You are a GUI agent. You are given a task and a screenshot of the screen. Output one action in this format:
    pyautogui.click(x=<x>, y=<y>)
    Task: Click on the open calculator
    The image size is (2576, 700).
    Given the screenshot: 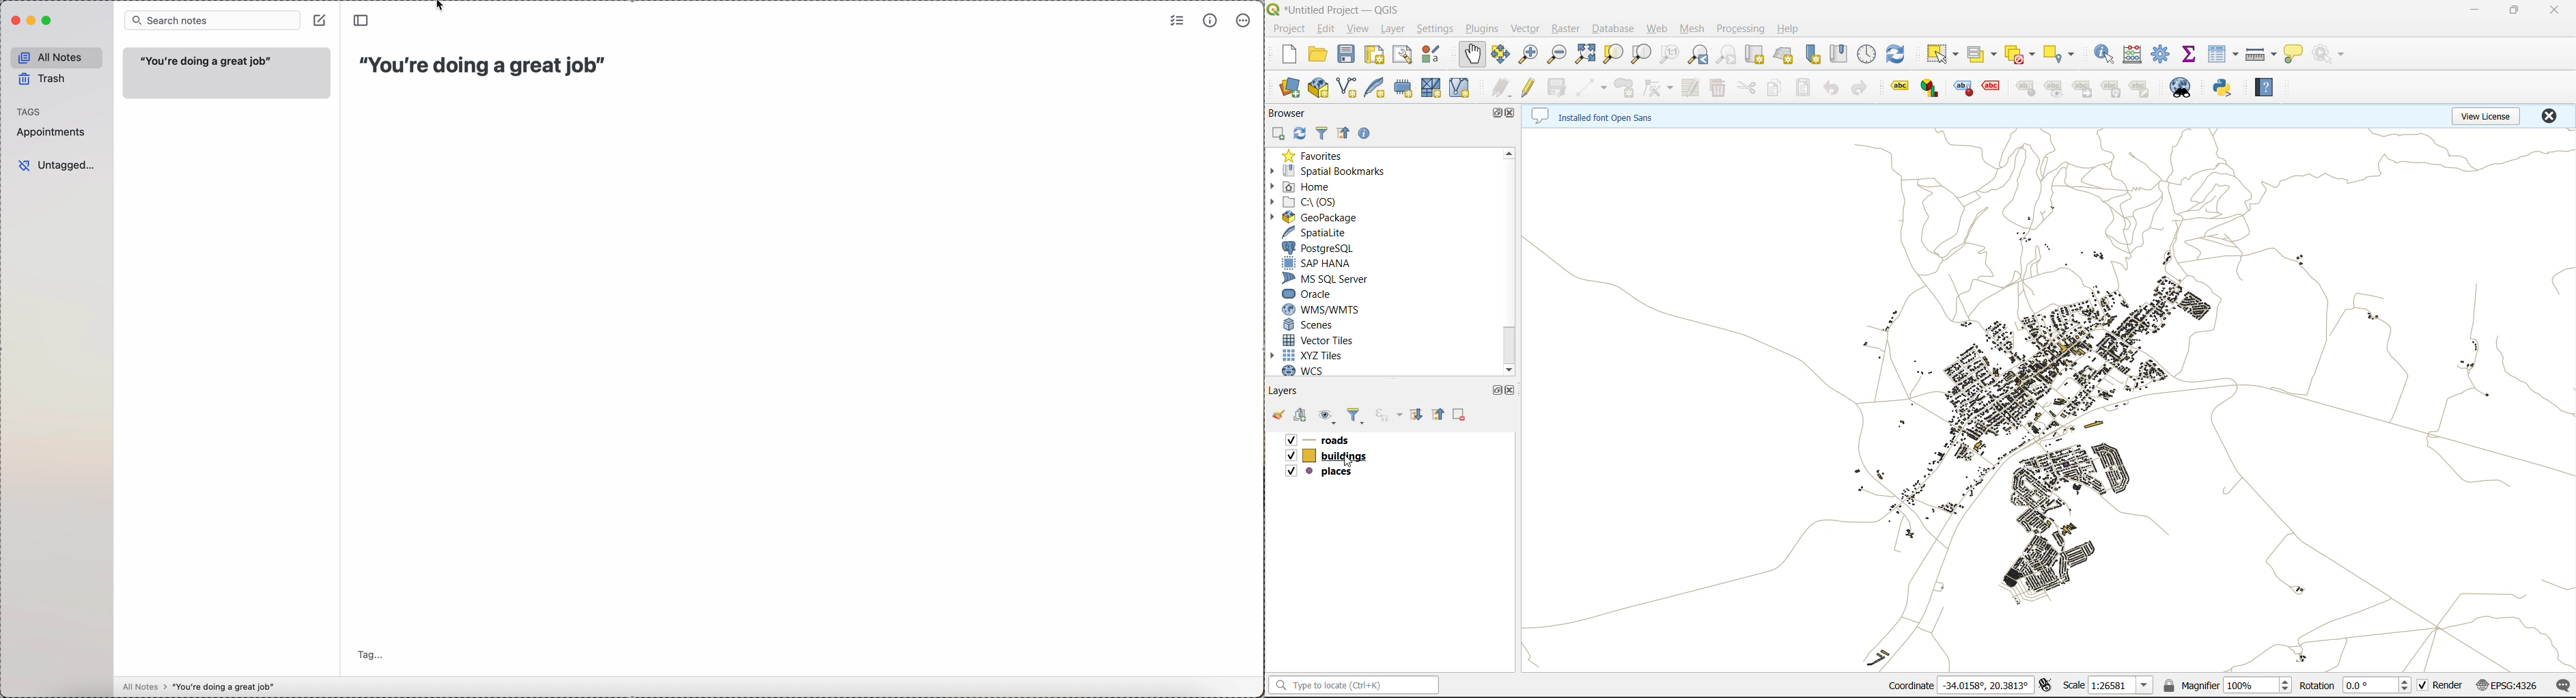 What is the action you would take?
    pyautogui.click(x=2136, y=57)
    